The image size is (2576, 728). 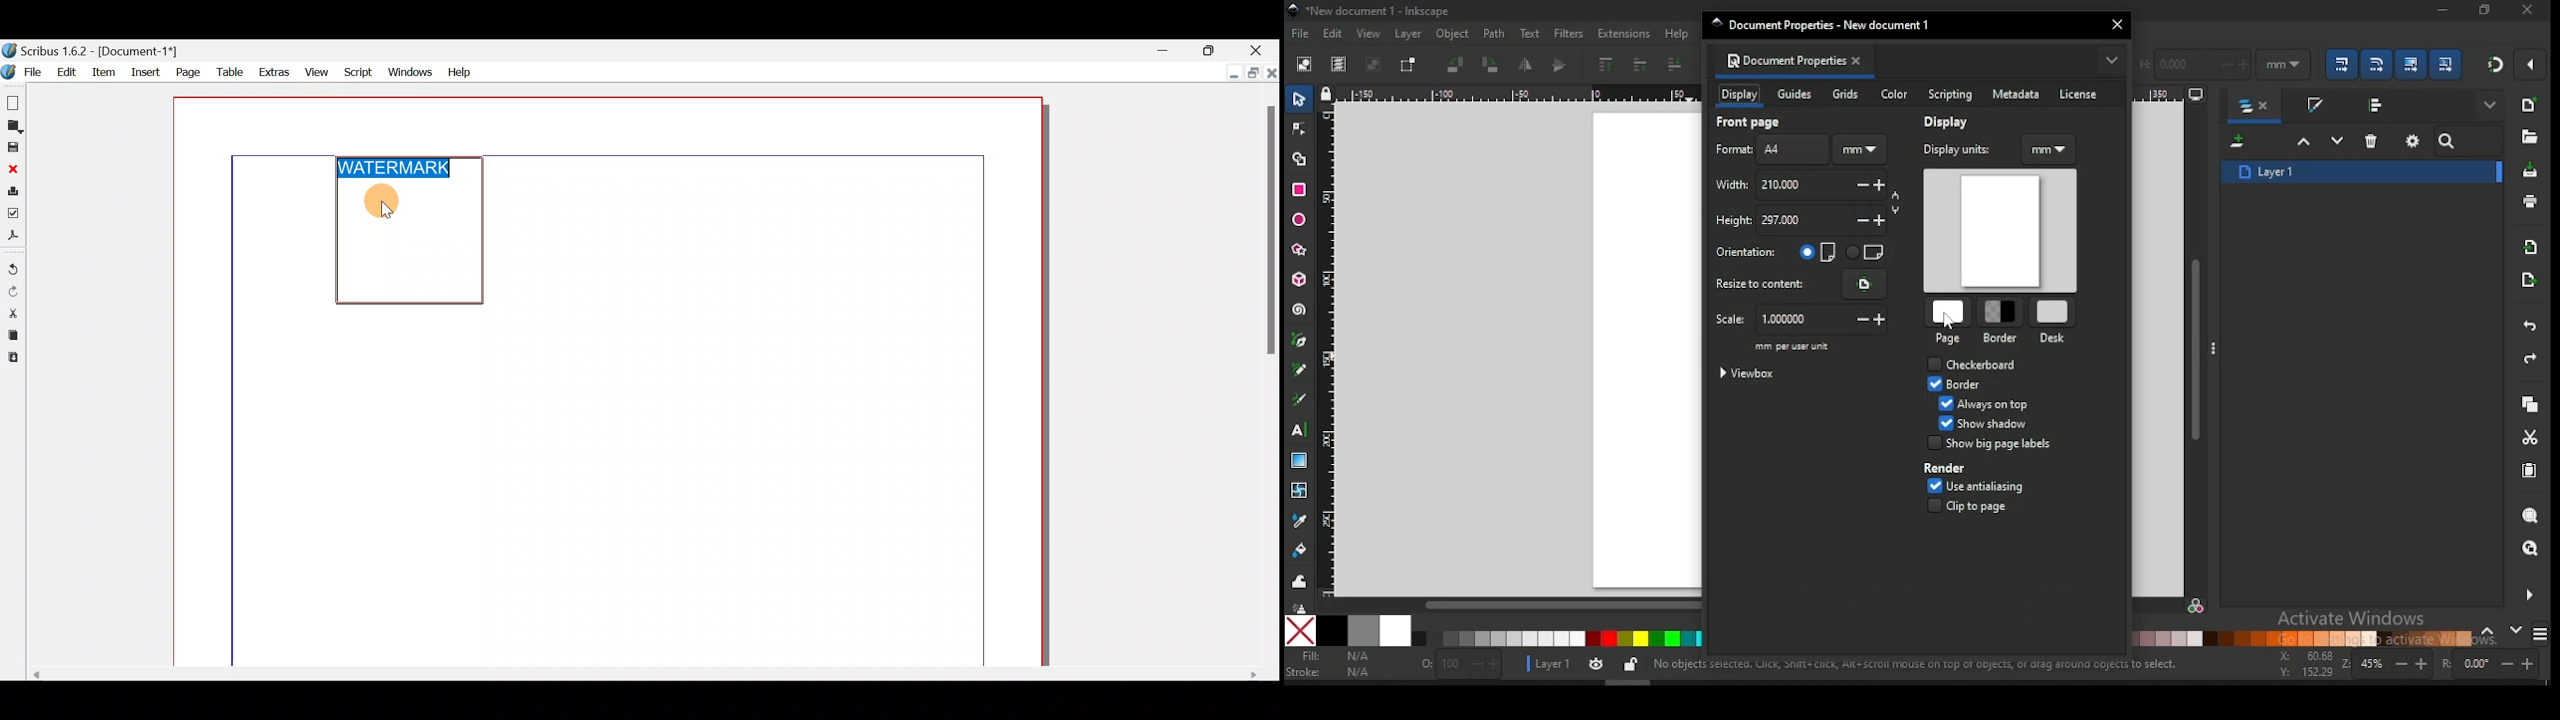 What do you see at coordinates (1604, 65) in the screenshot?
I see `rise to top` at bounding box center [1604, 65].